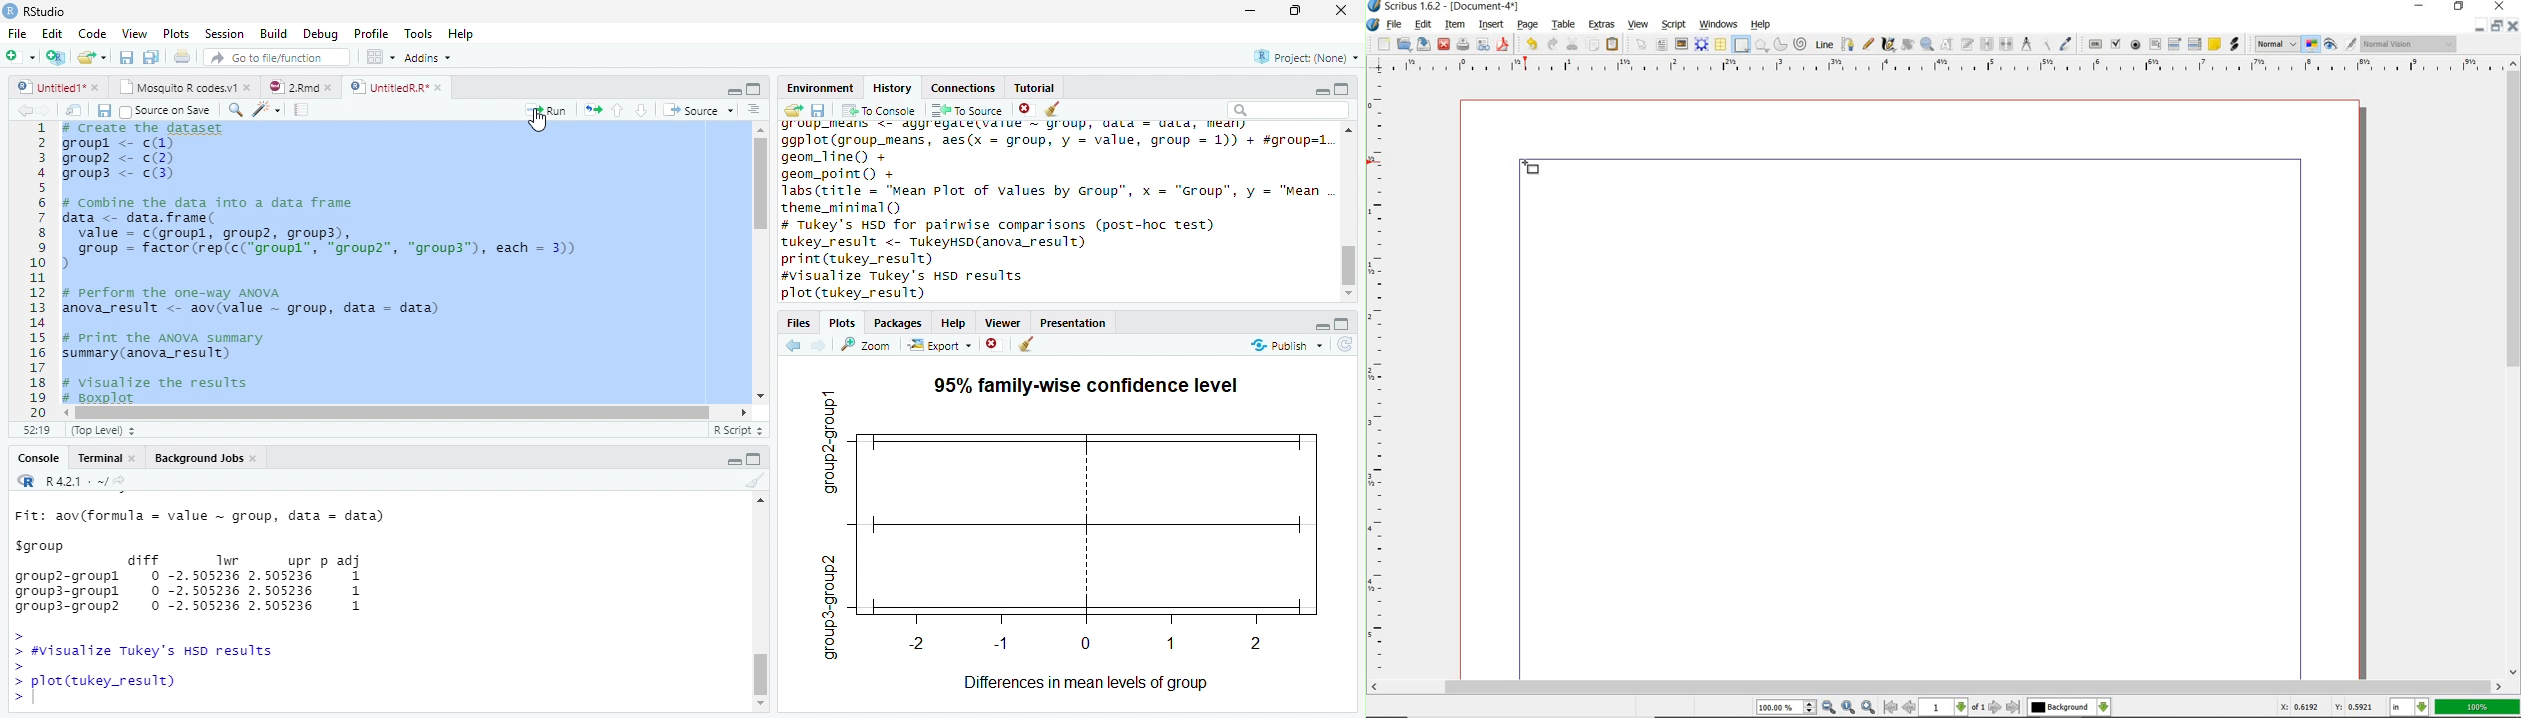 The width and height of the screenshot is (2548, 728). I want to click on geom boxplot() + Tabs(title = “soxplot of values by Group”, x = “Group”, y = “"value") +theme_minimal ()# mean plot with ggplot2group_means <- aggregate(value ~ group, data = data, mean)ggplot(group_means, aes(x = group, y = value, group = 1)) + #group=1 needed for line pgeon_line() +geon_point() +Tabs(title = “Mean Plot of values by Group”, x = “Group”, y = “Mean value") +theme_minimal ()# Tukey's Hsp for pairwise comparisons (post-hoc test)tukey_result <- TukeyHsD(anova_result)print (tukey_result)#visualize Tukey's HSD results, so click(400, 264).